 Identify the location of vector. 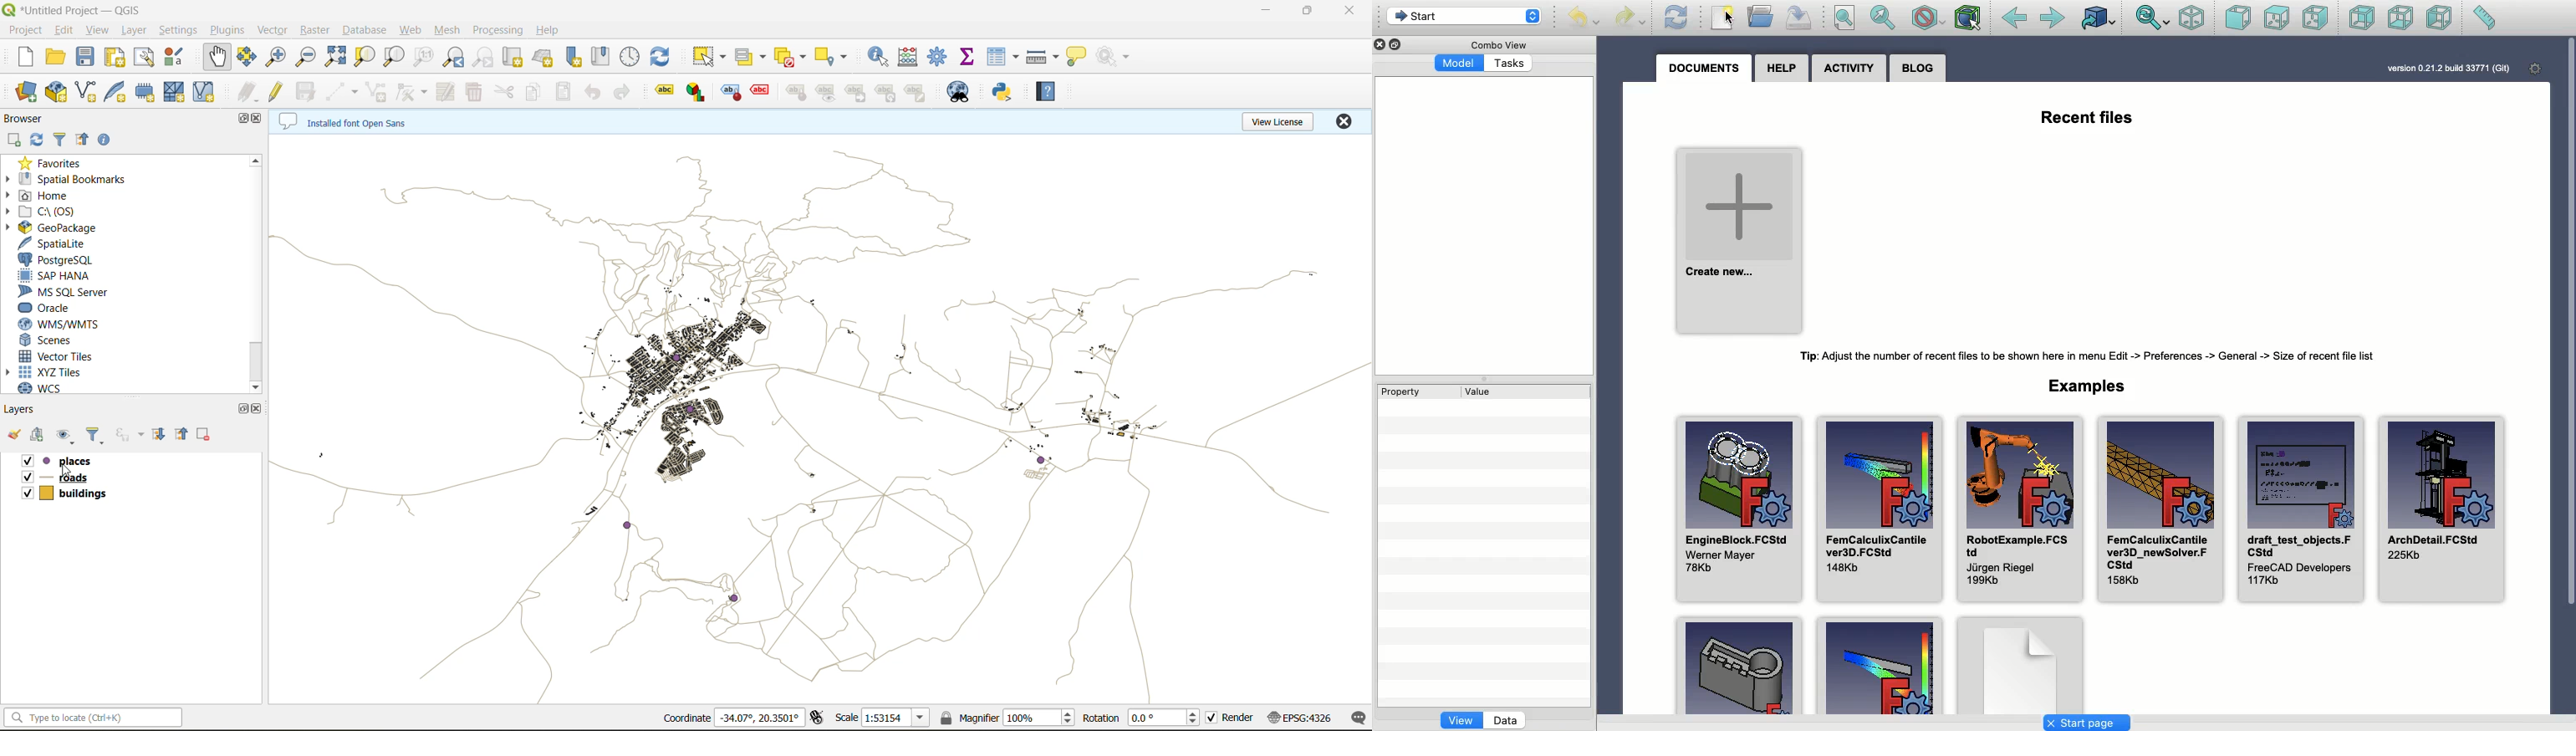
(274, 30).